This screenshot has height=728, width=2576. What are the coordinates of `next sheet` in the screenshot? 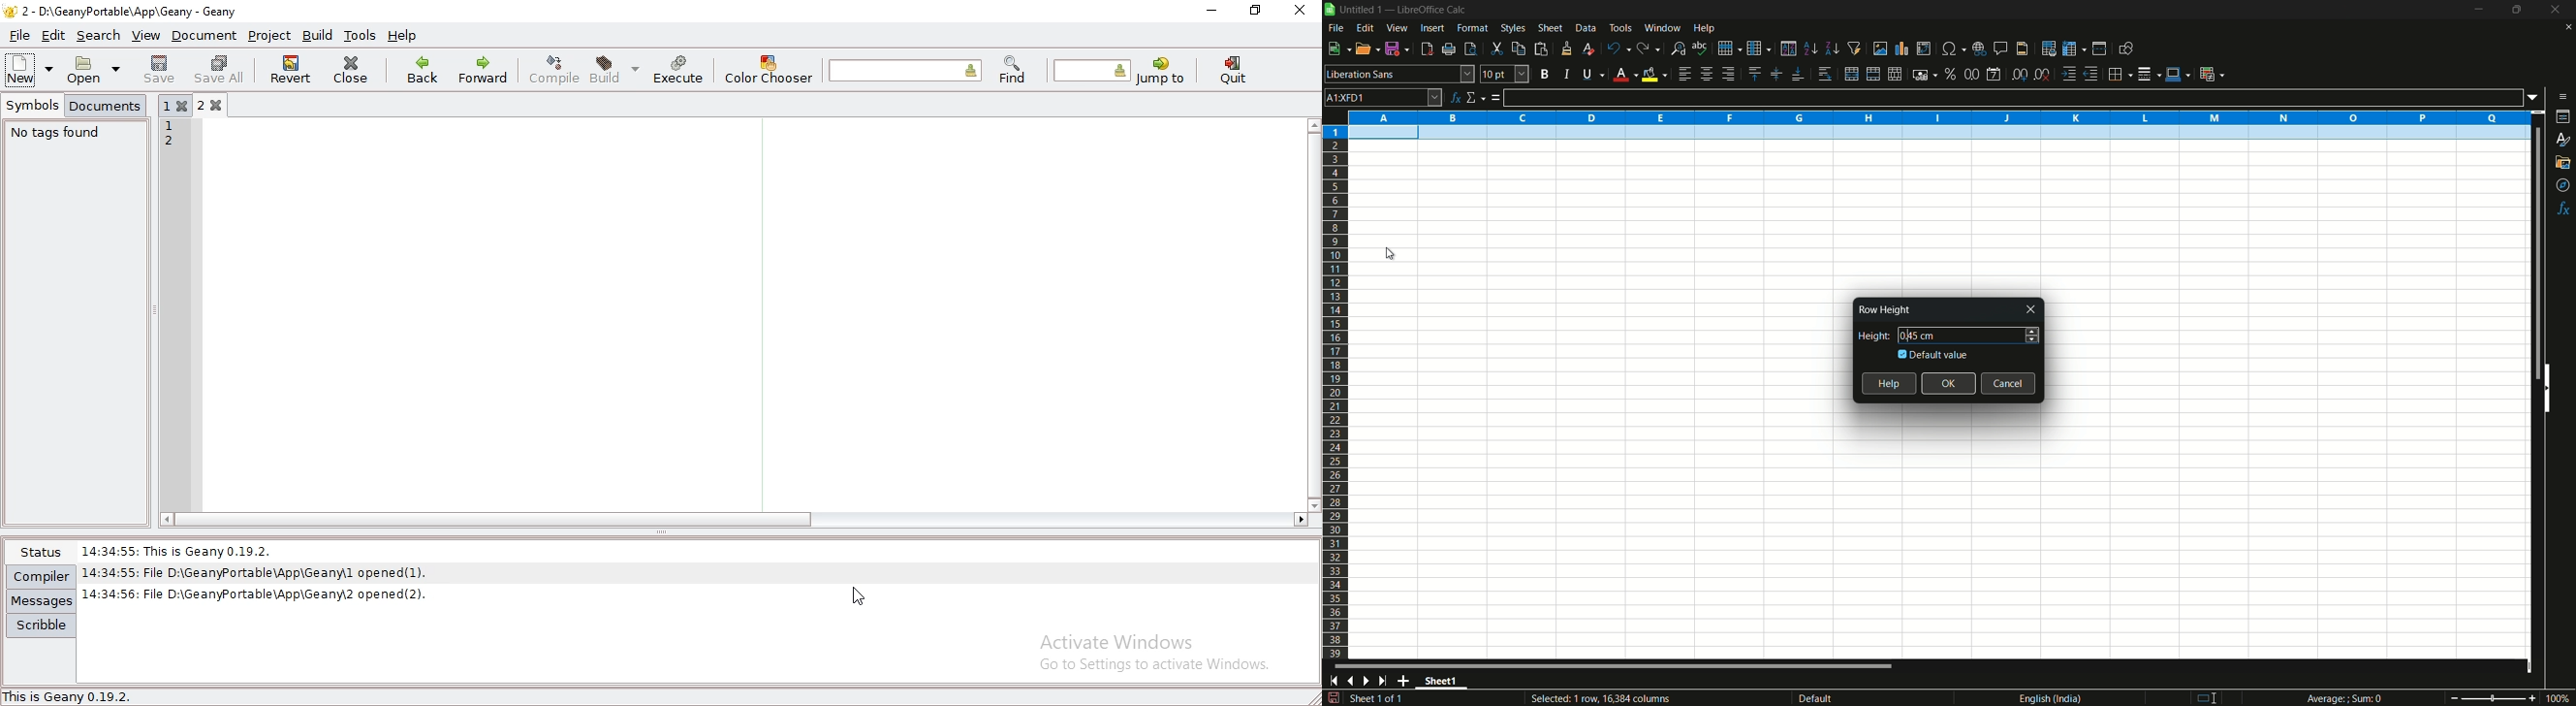 It's located at (1369, 681).